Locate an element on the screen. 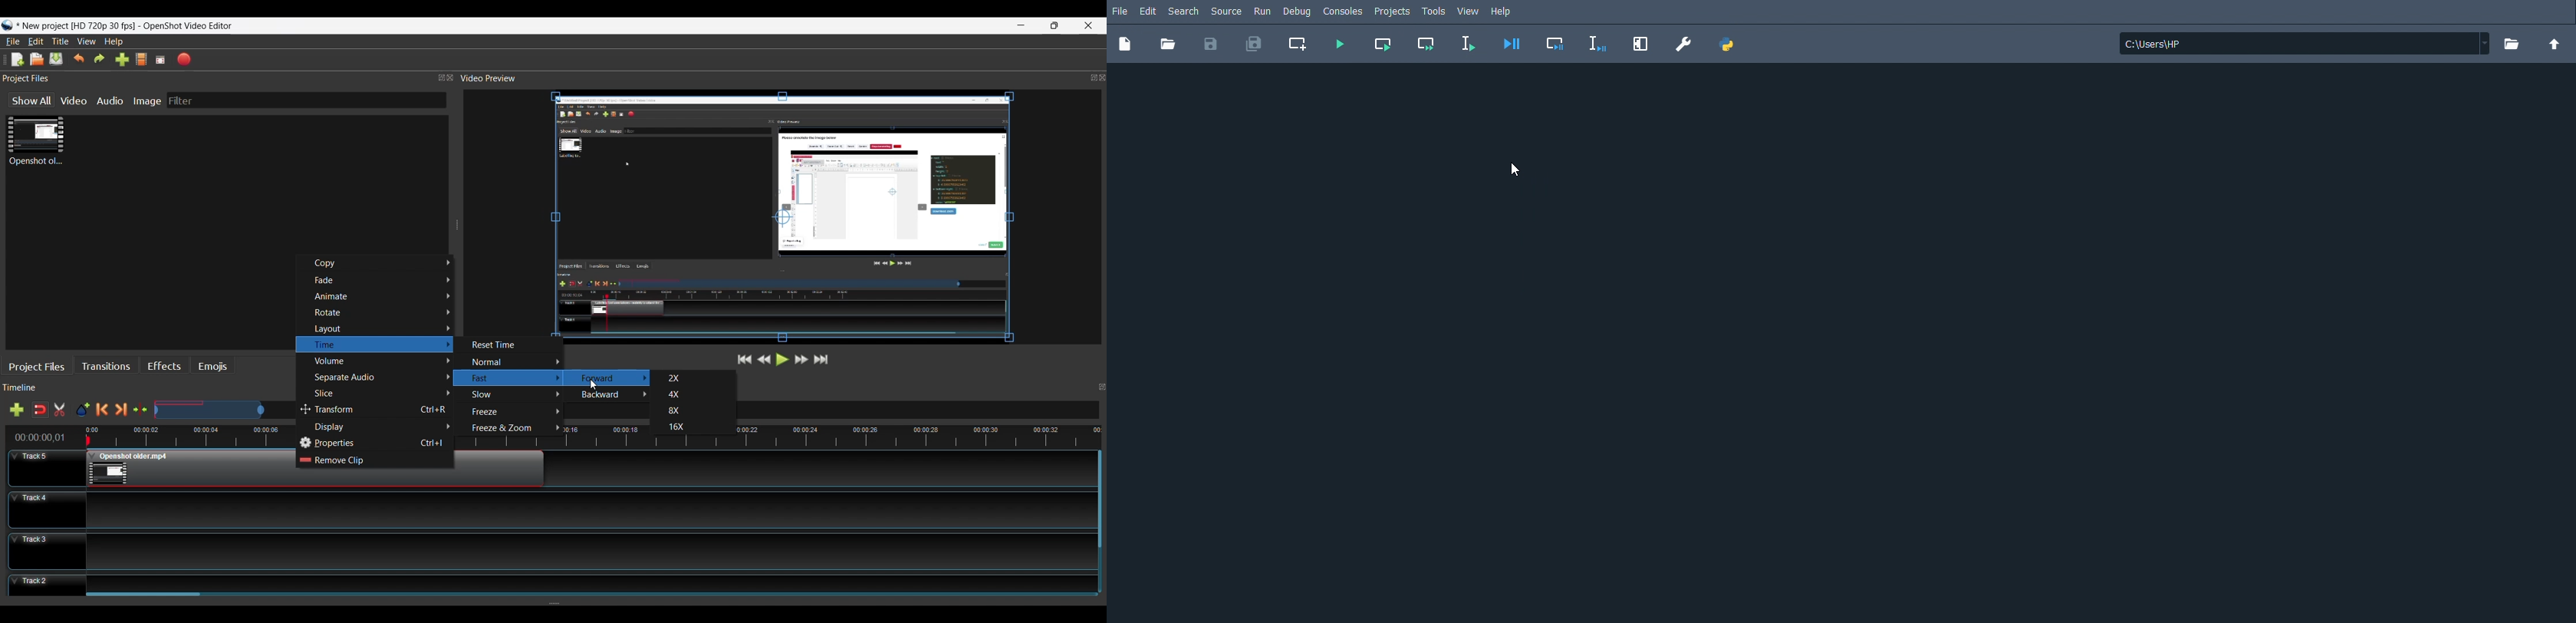  Fade is located at coordinates (383, 280).